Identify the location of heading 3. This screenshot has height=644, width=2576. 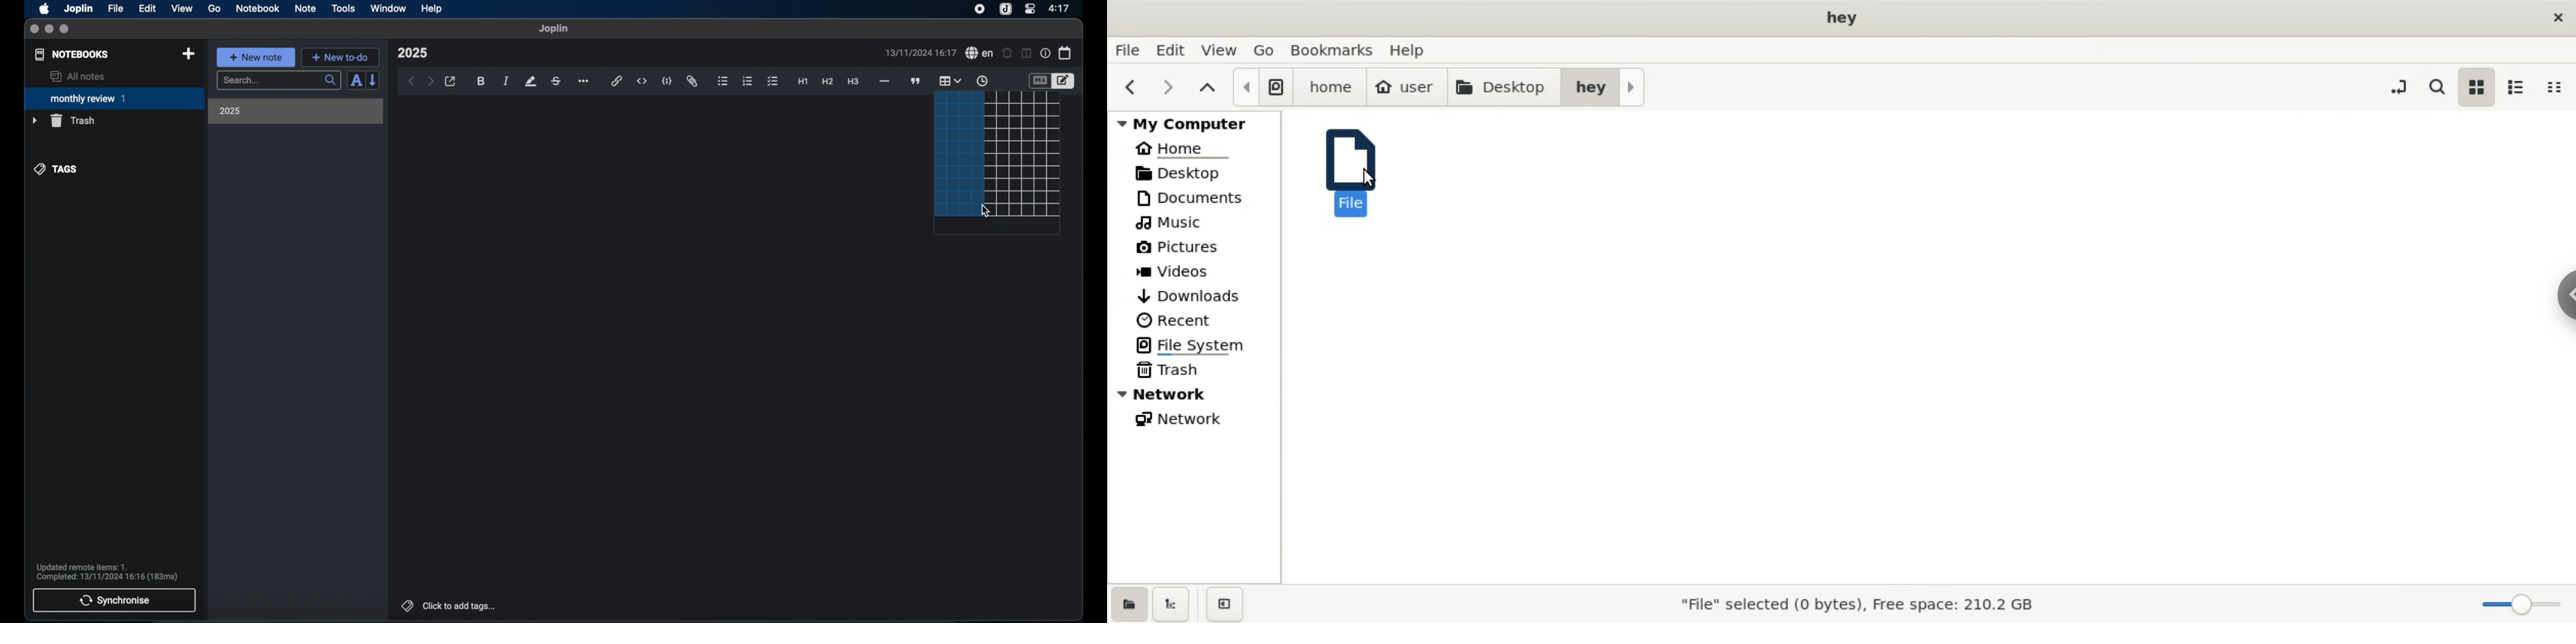
(853, 82).